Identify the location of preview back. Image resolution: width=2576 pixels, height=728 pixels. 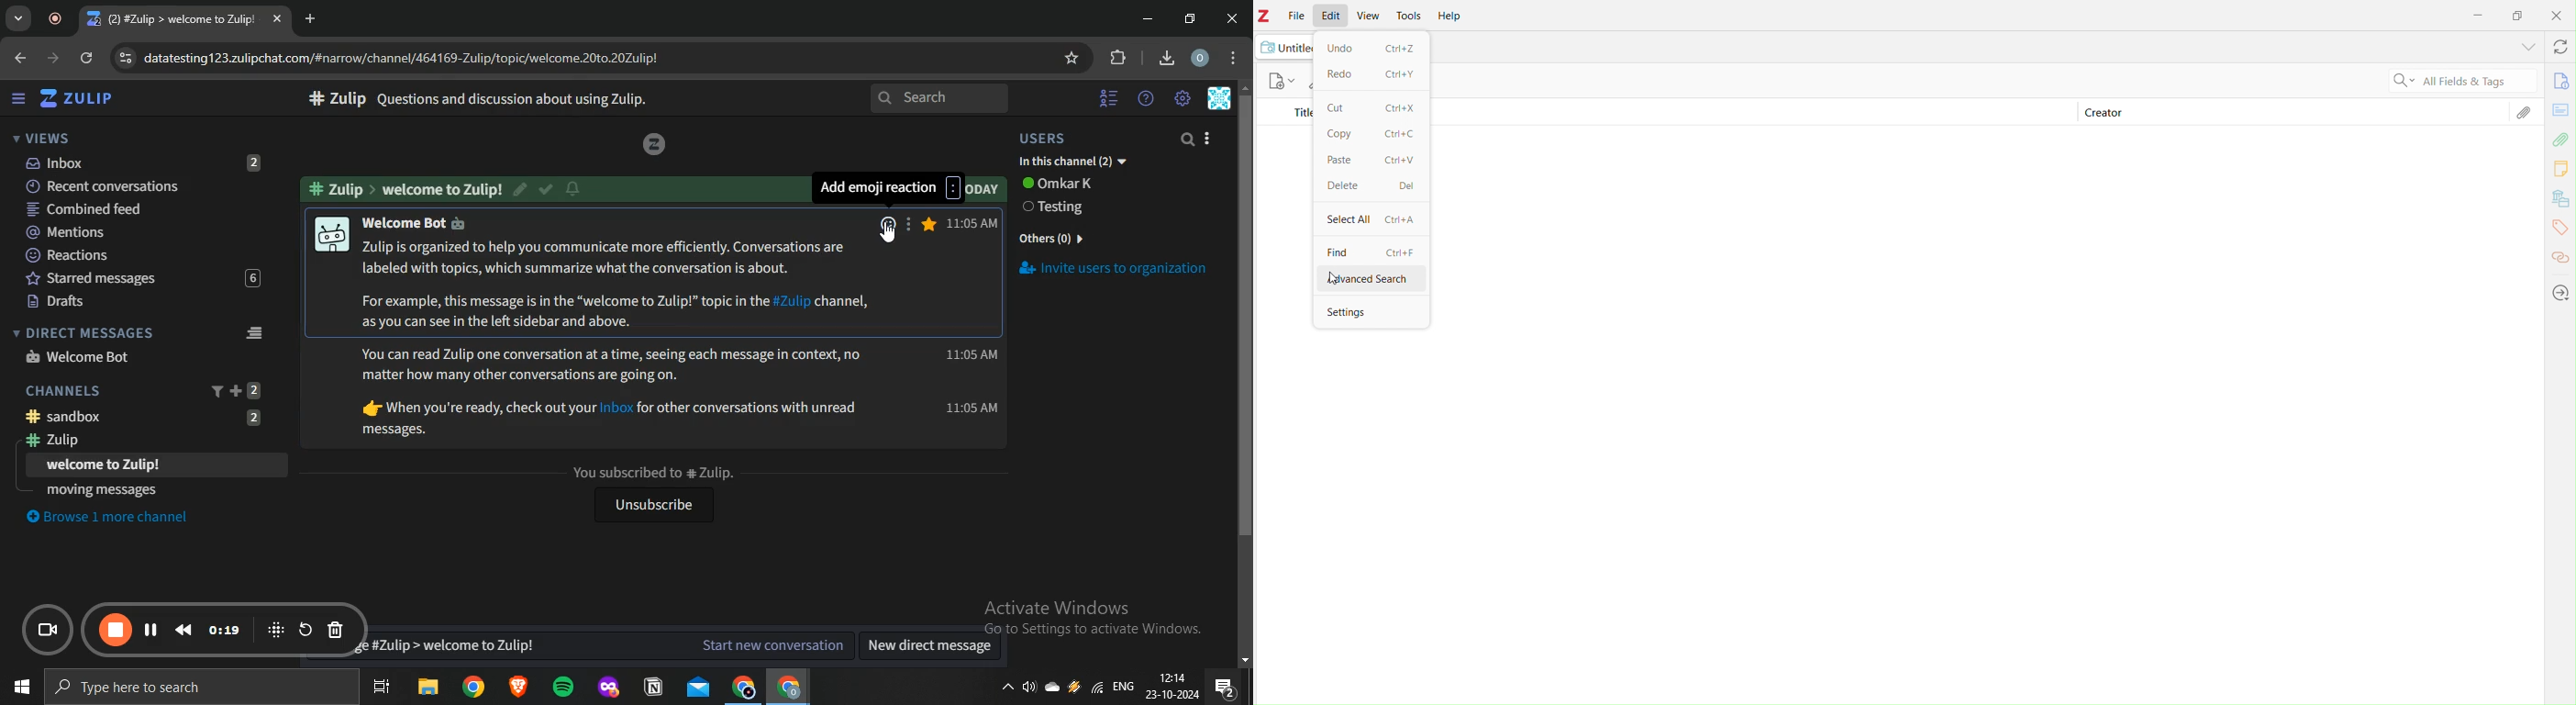
(183, 629).